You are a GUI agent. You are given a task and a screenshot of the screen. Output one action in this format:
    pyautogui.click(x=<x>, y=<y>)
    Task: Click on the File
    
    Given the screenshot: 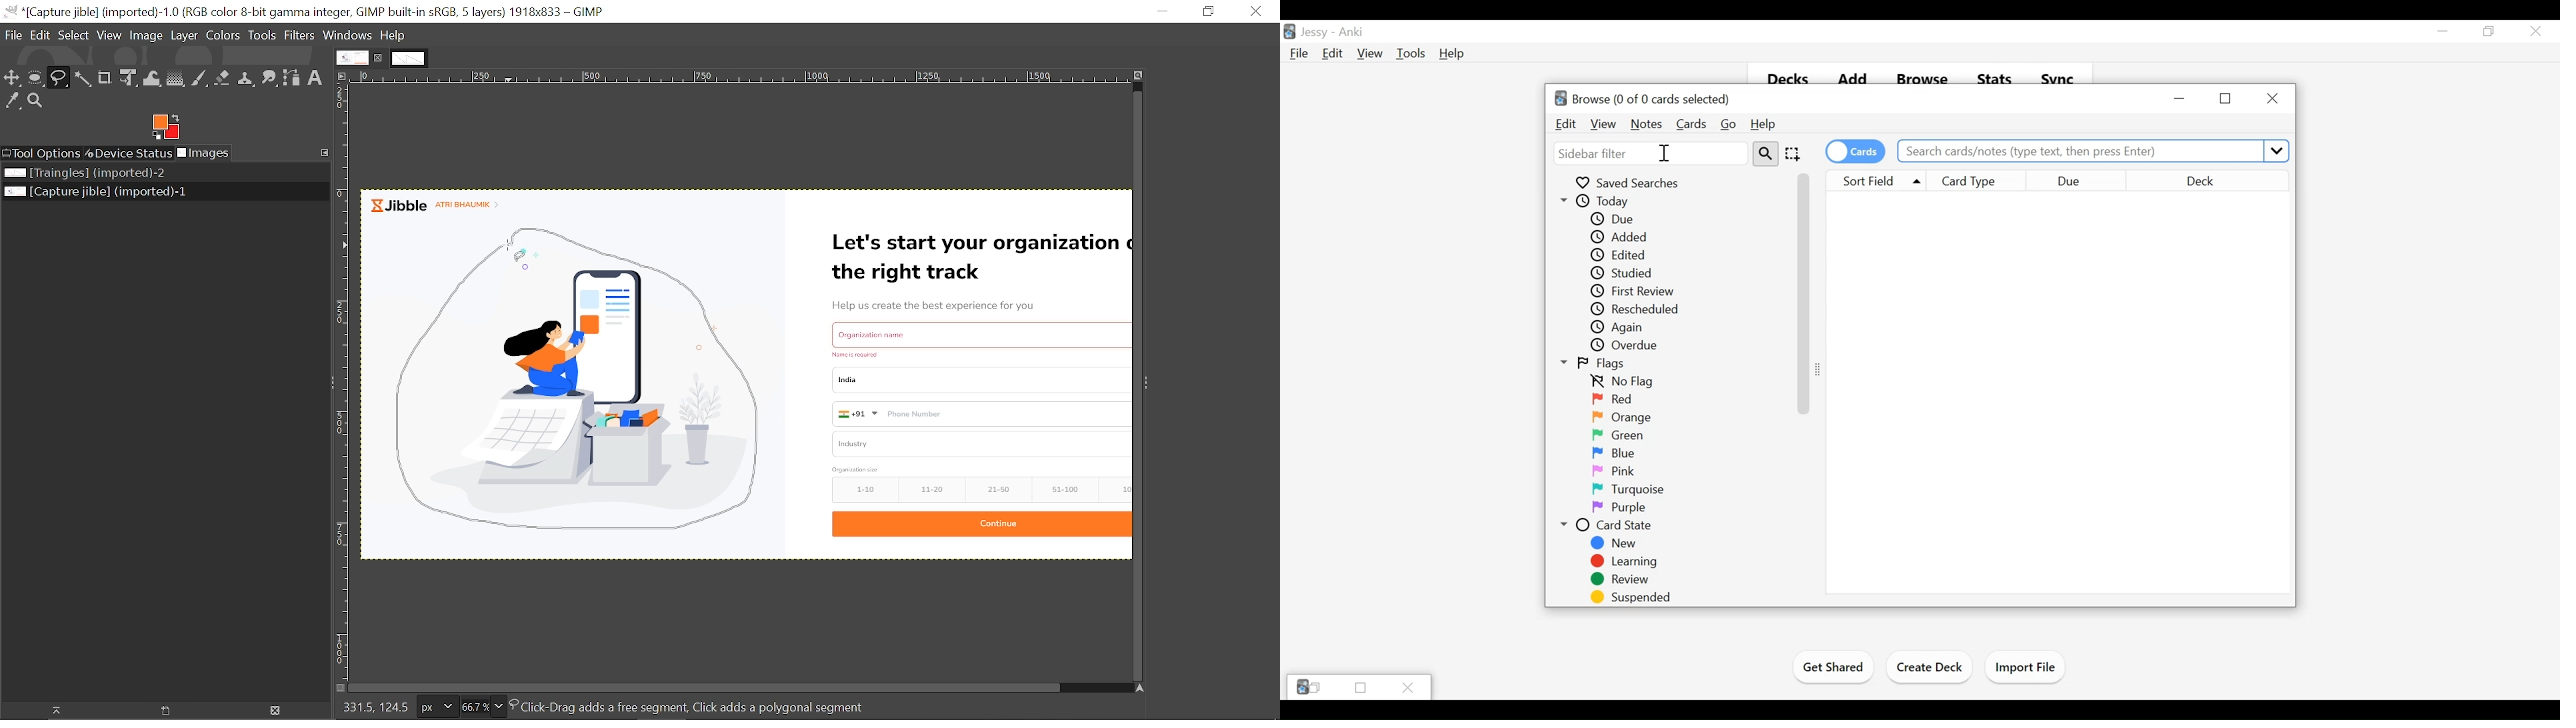 What is the action you would take?
    pyautogui.click(x=14, y=35)
    